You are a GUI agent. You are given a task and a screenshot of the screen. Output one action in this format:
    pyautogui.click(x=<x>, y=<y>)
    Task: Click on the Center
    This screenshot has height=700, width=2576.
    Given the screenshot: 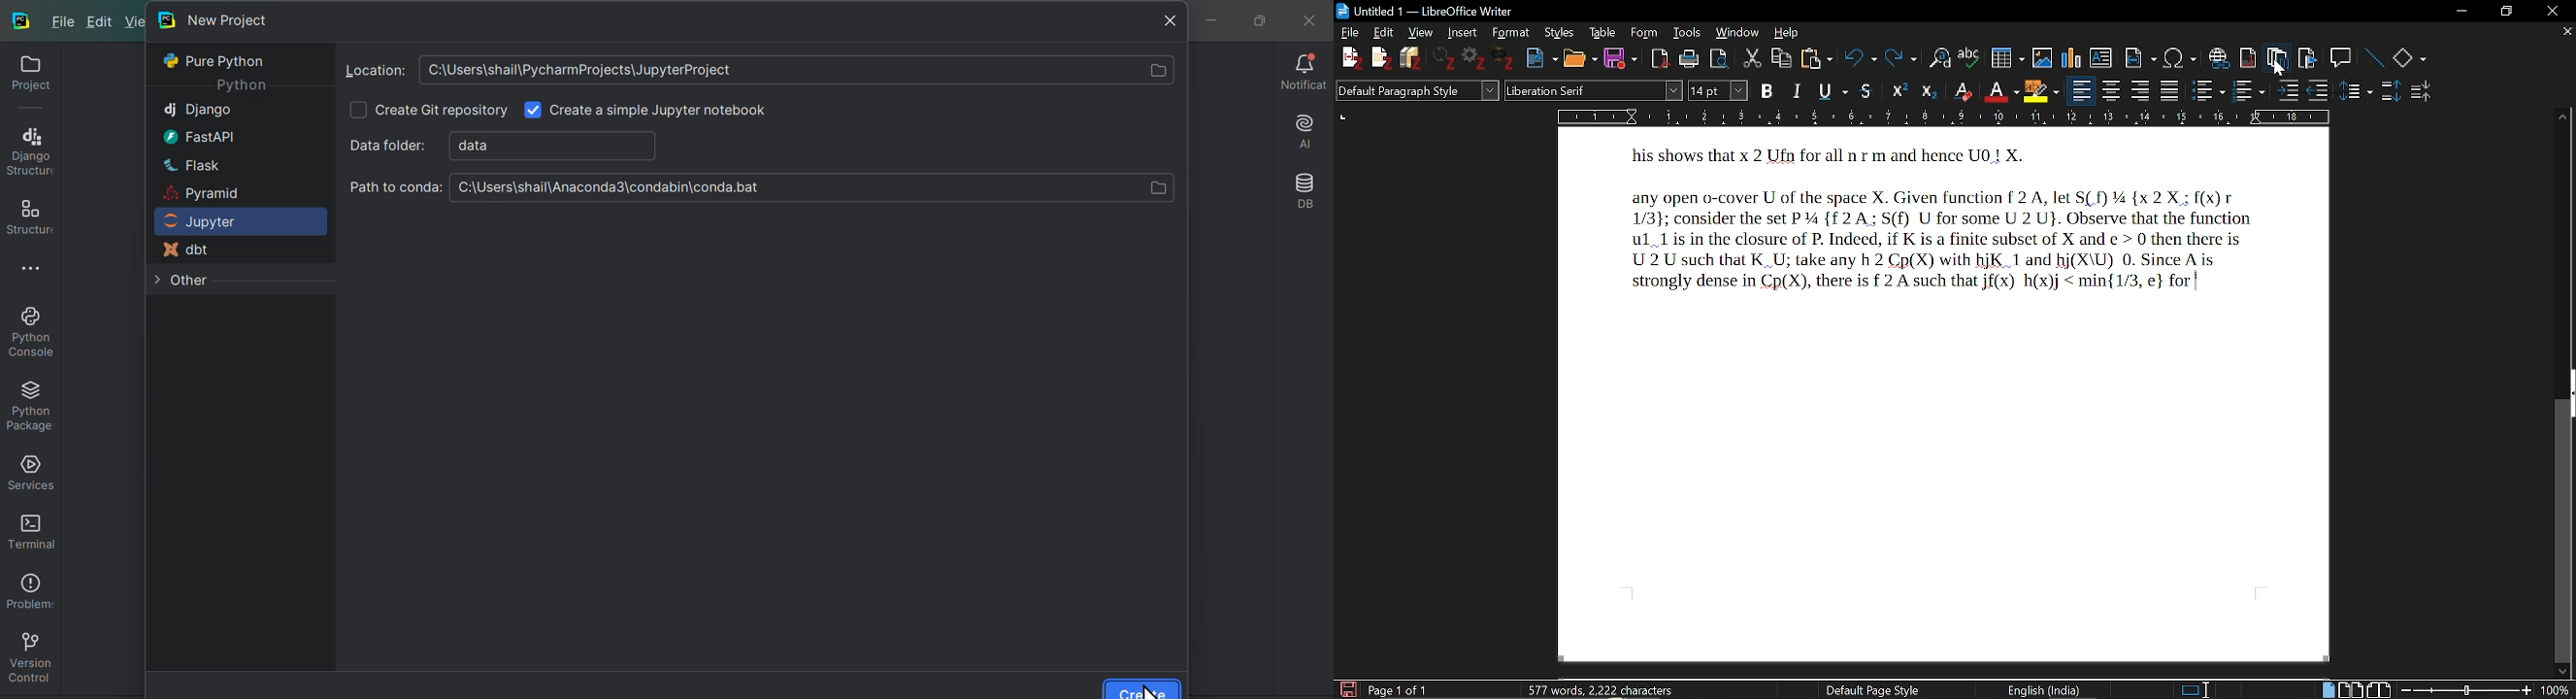 What is the action you would take?
    pyautogui.click(x=2111, y=91)
    